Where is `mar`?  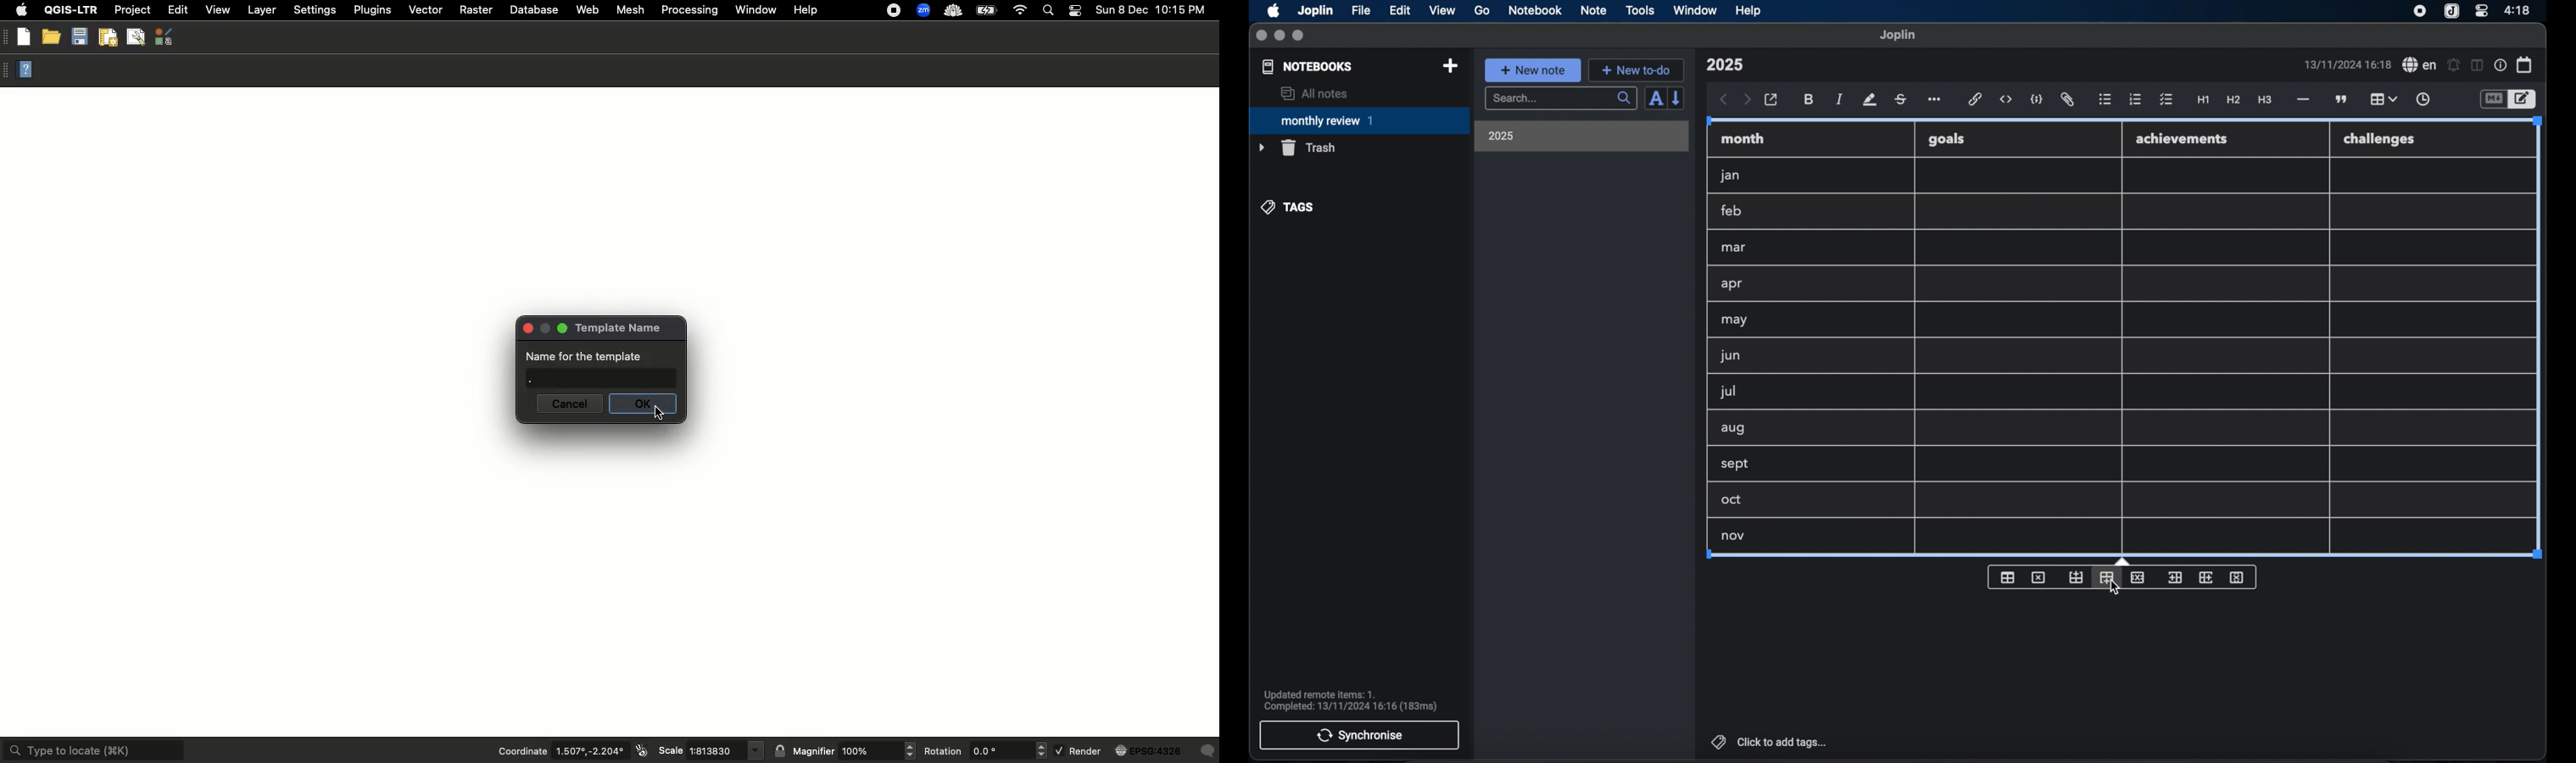
mar is located at coordinates (1734, 248).